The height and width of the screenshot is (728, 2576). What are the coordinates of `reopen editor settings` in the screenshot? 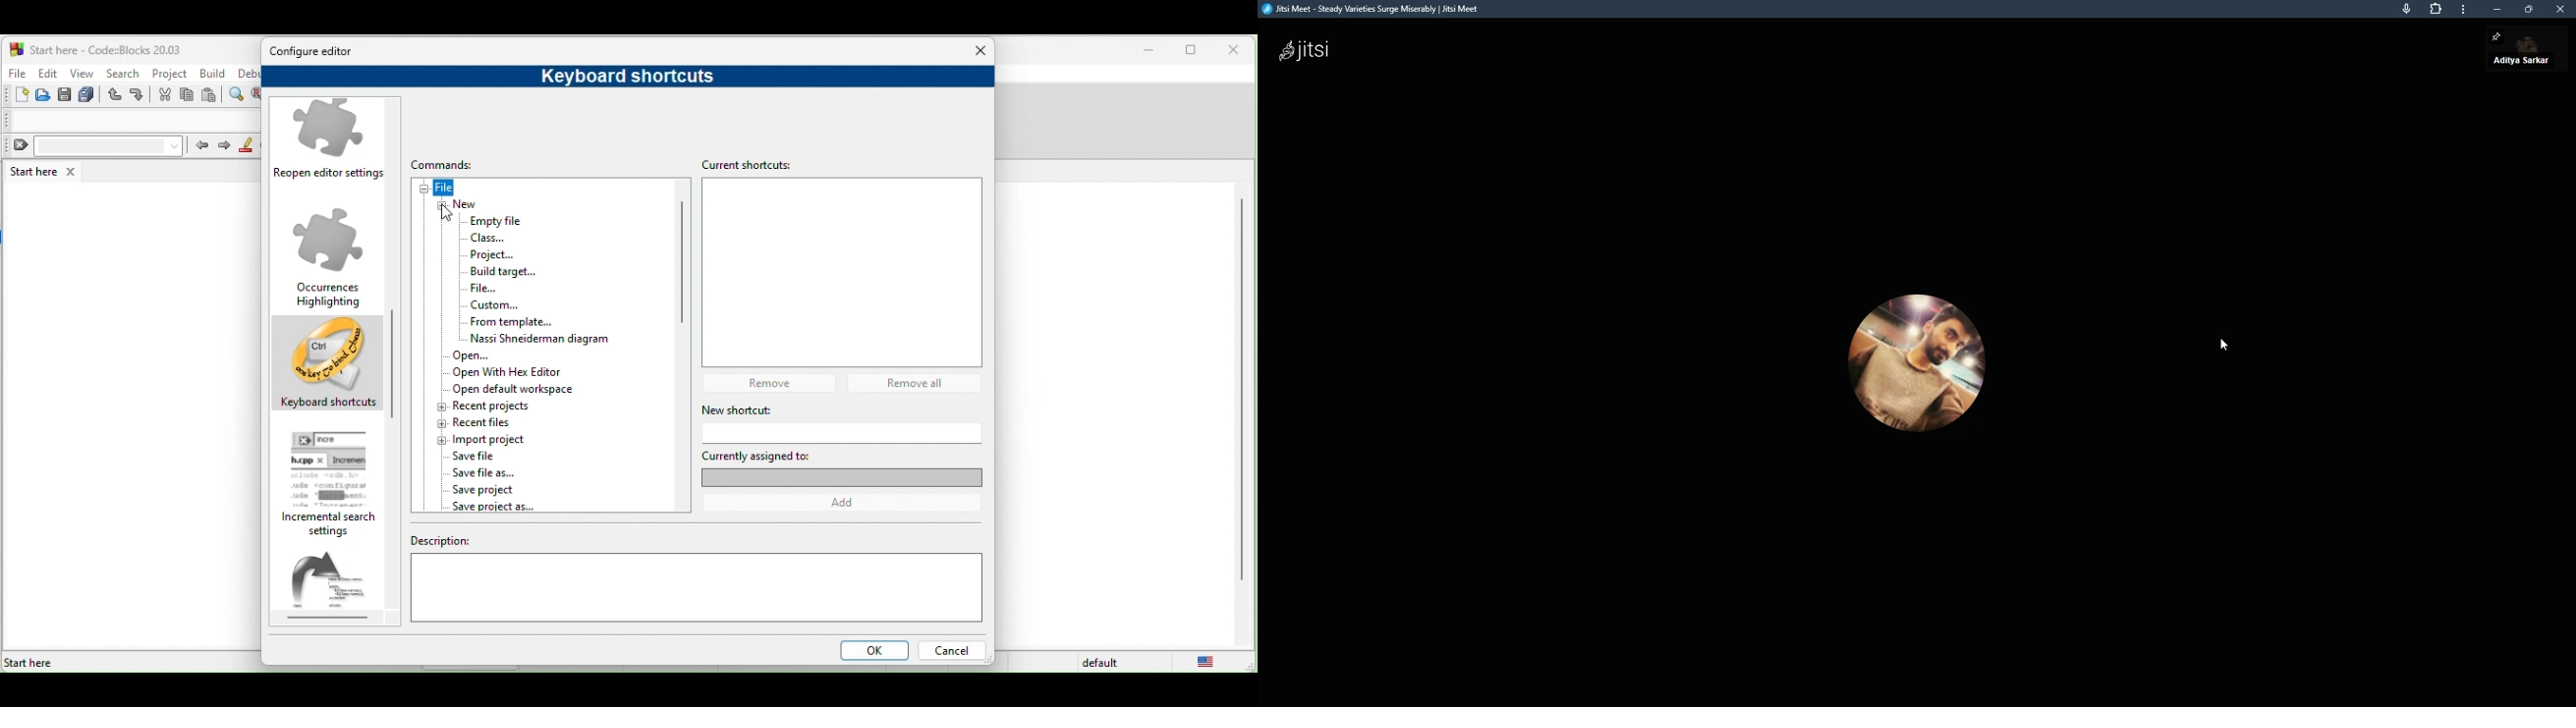 It's located at (332, 142).